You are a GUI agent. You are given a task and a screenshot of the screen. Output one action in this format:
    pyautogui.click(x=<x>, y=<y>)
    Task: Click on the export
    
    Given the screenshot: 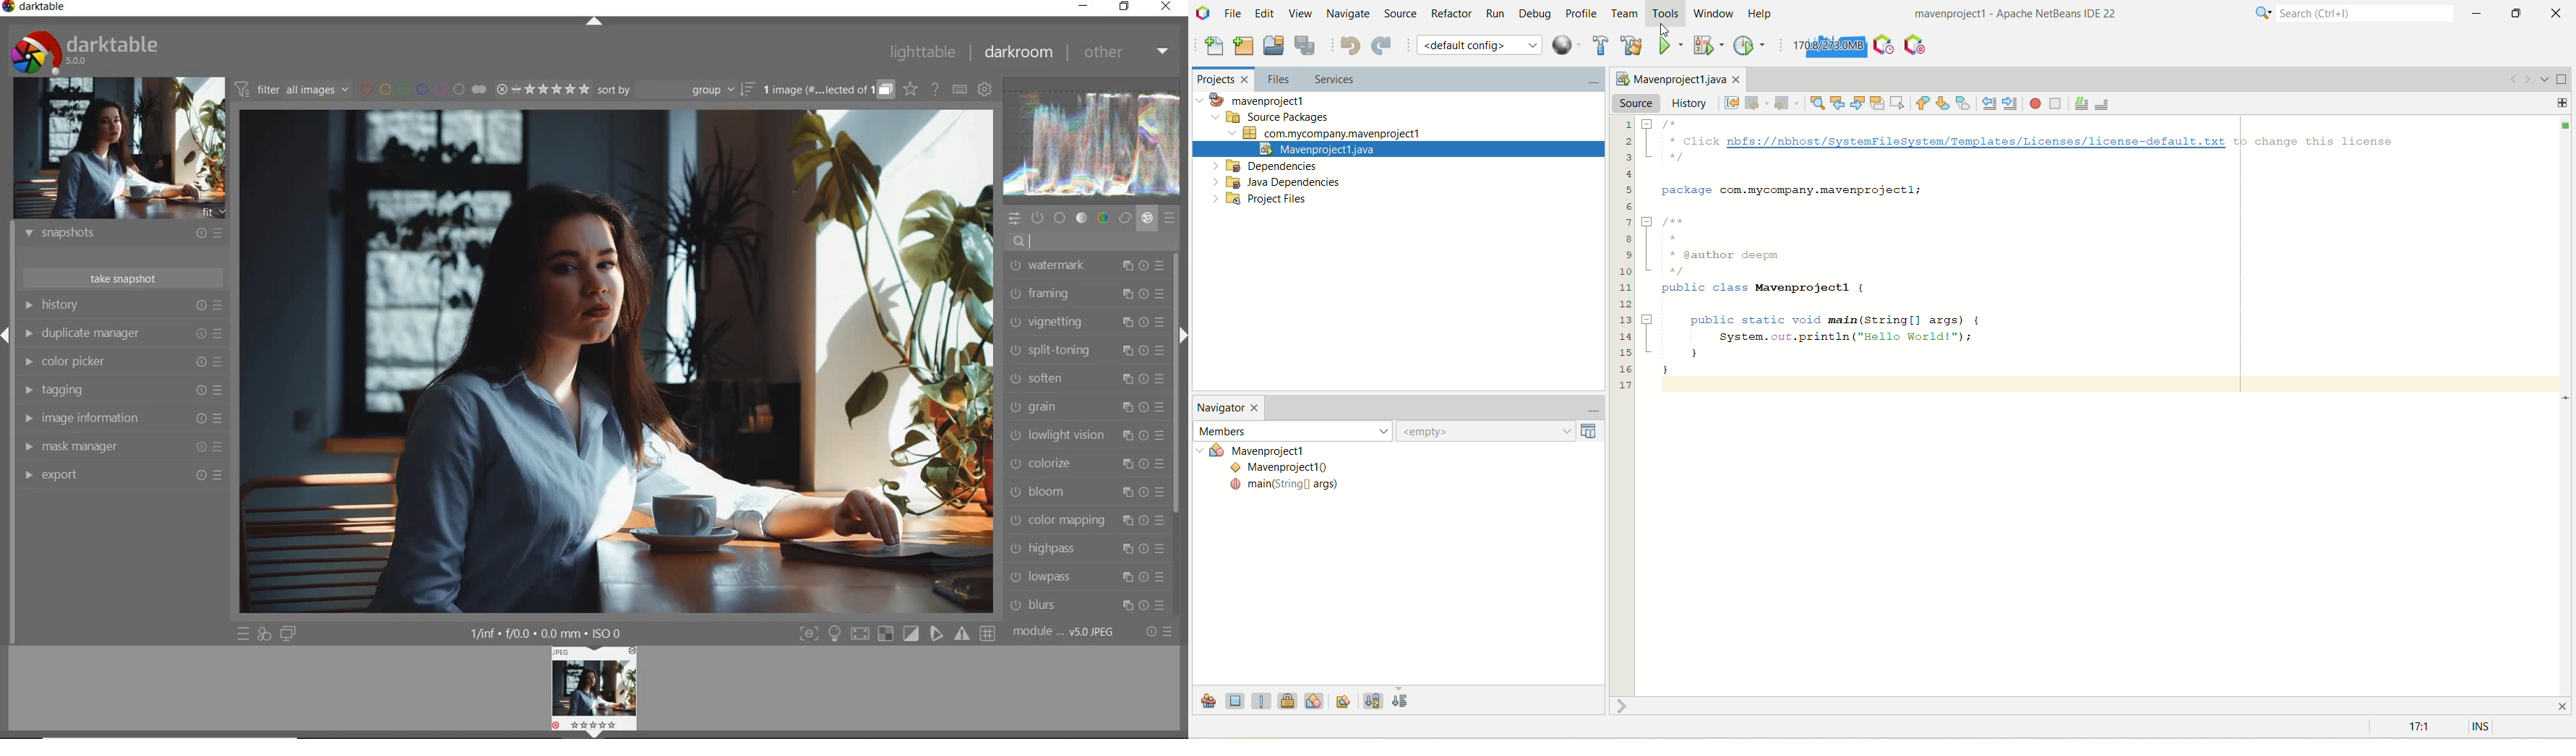 What is the action you would take?
    pyautogui.click(x=120, y=476)
    